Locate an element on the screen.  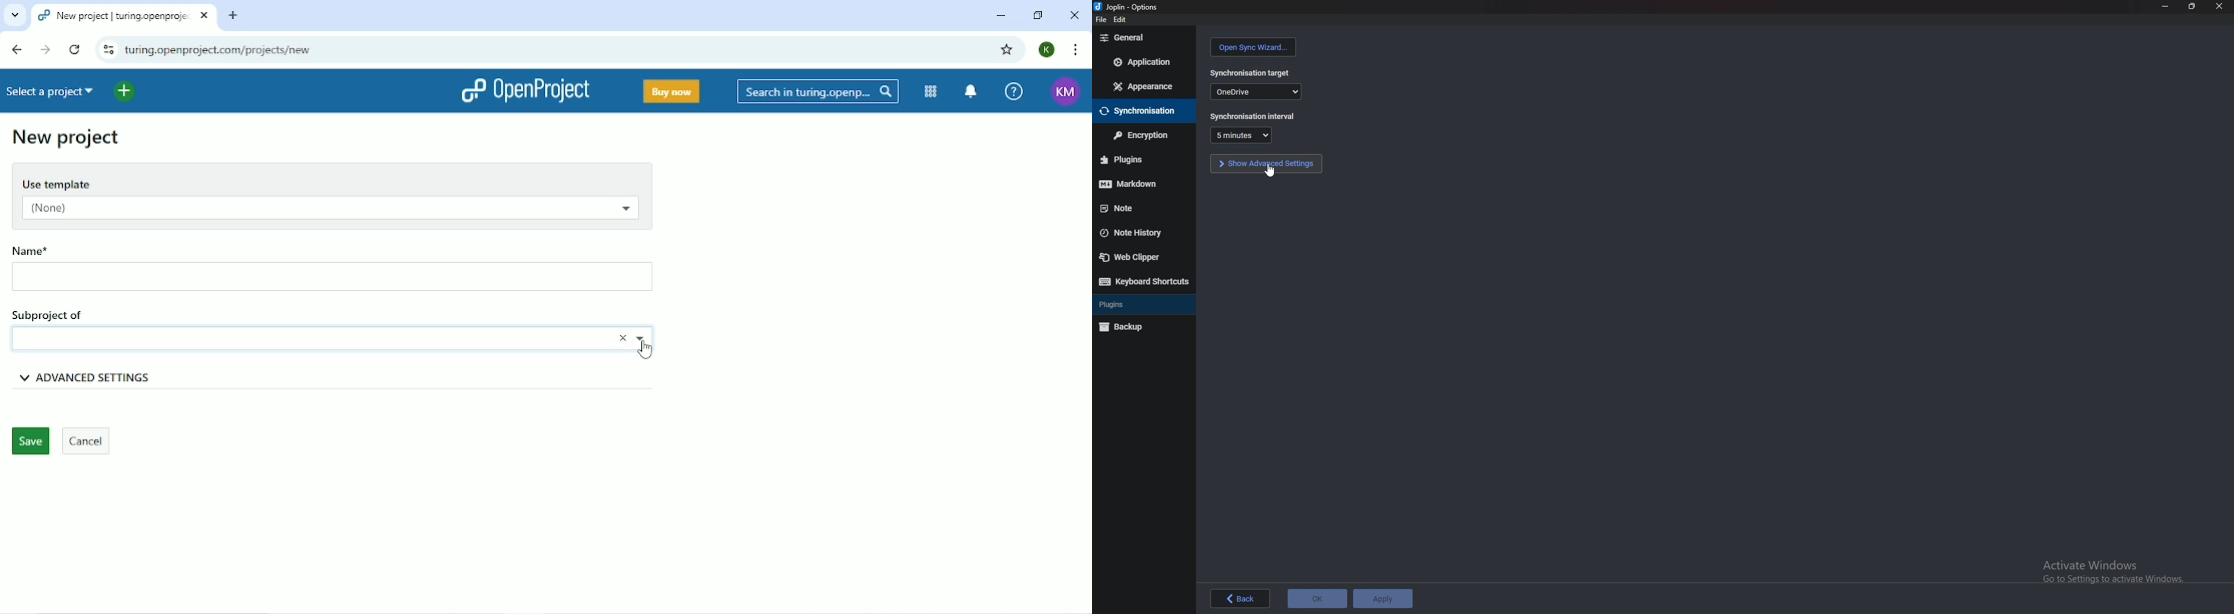
general is located at coordinates (1143, 39).